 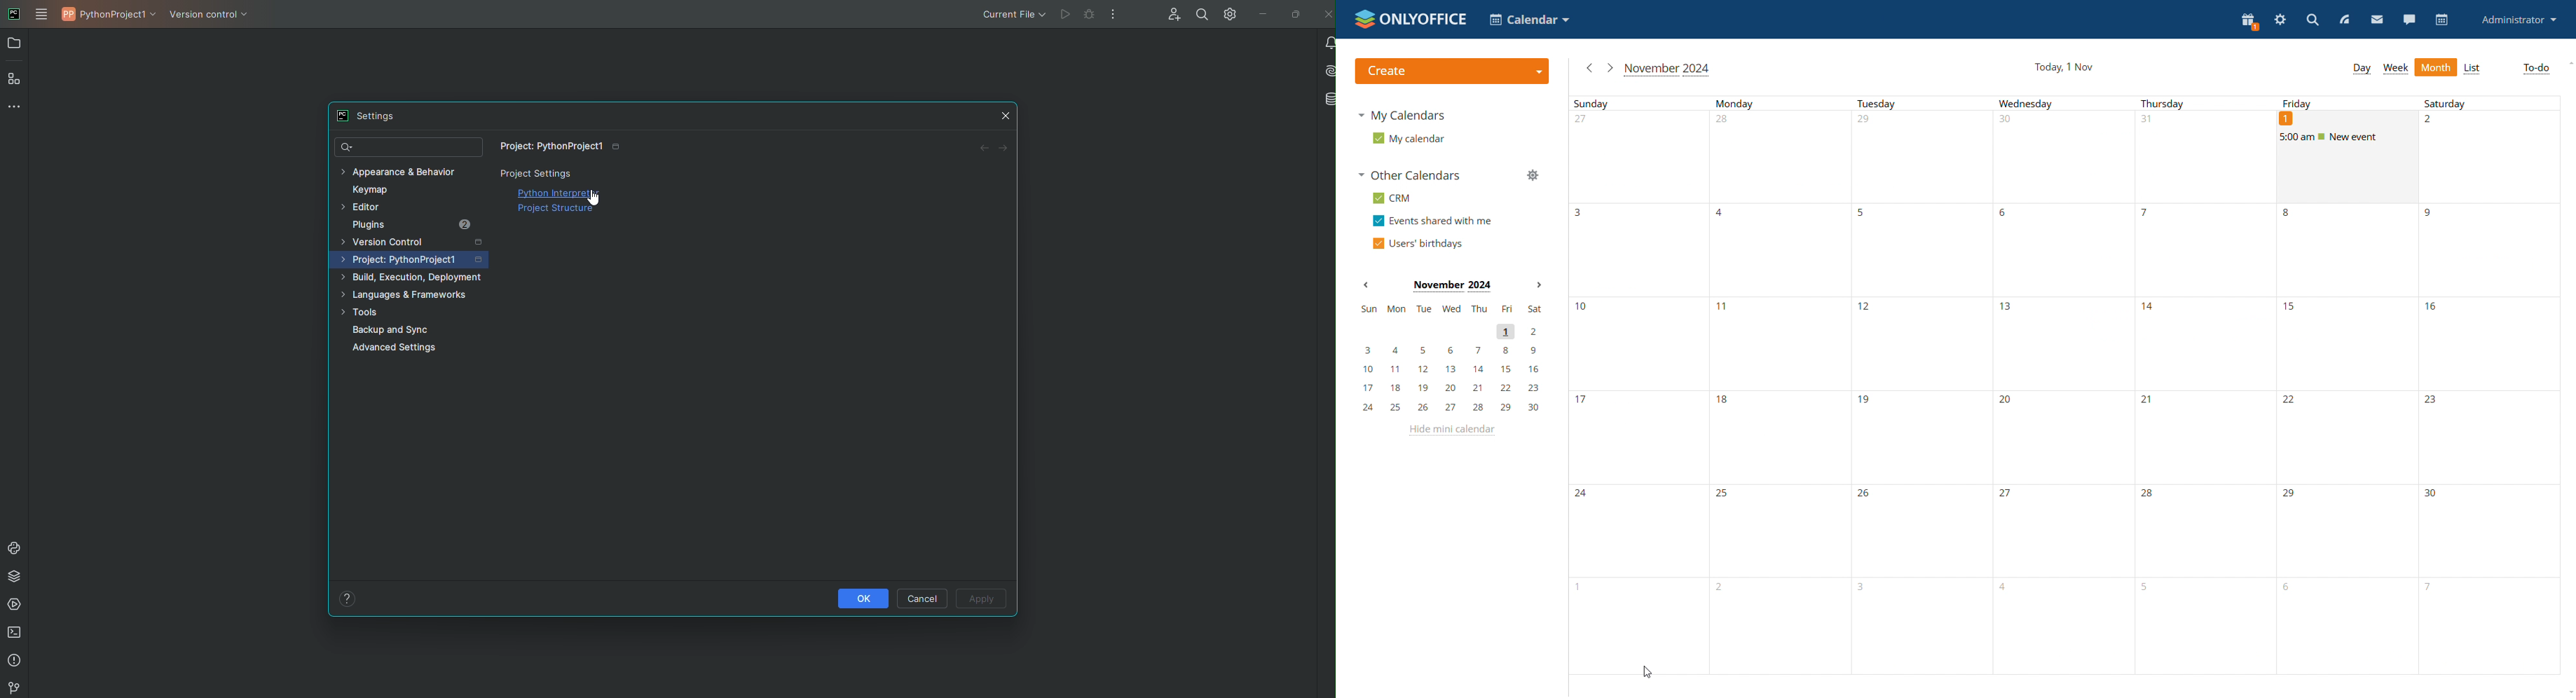 I want to click on Cannot run file, so click(x=1073, y=15).